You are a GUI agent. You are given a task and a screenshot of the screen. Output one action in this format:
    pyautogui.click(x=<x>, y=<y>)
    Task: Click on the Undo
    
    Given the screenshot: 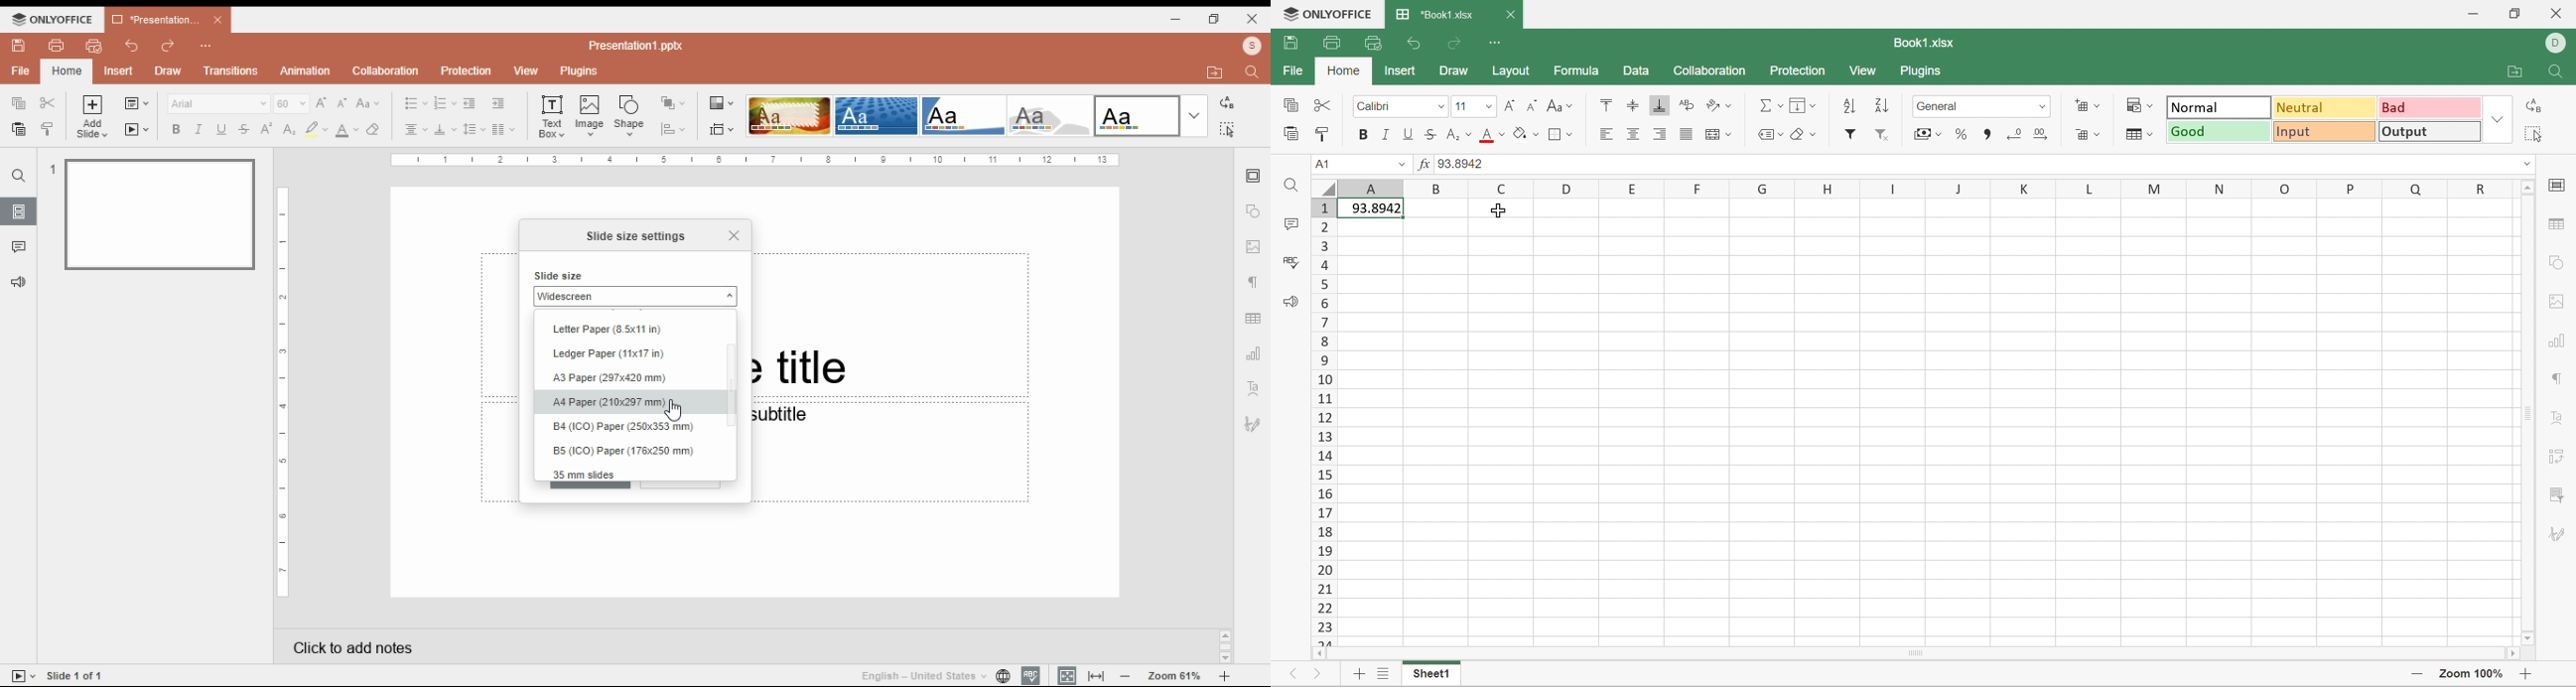 What is the action you would take?
    pyautogui.click(x=1415, y=42)
    